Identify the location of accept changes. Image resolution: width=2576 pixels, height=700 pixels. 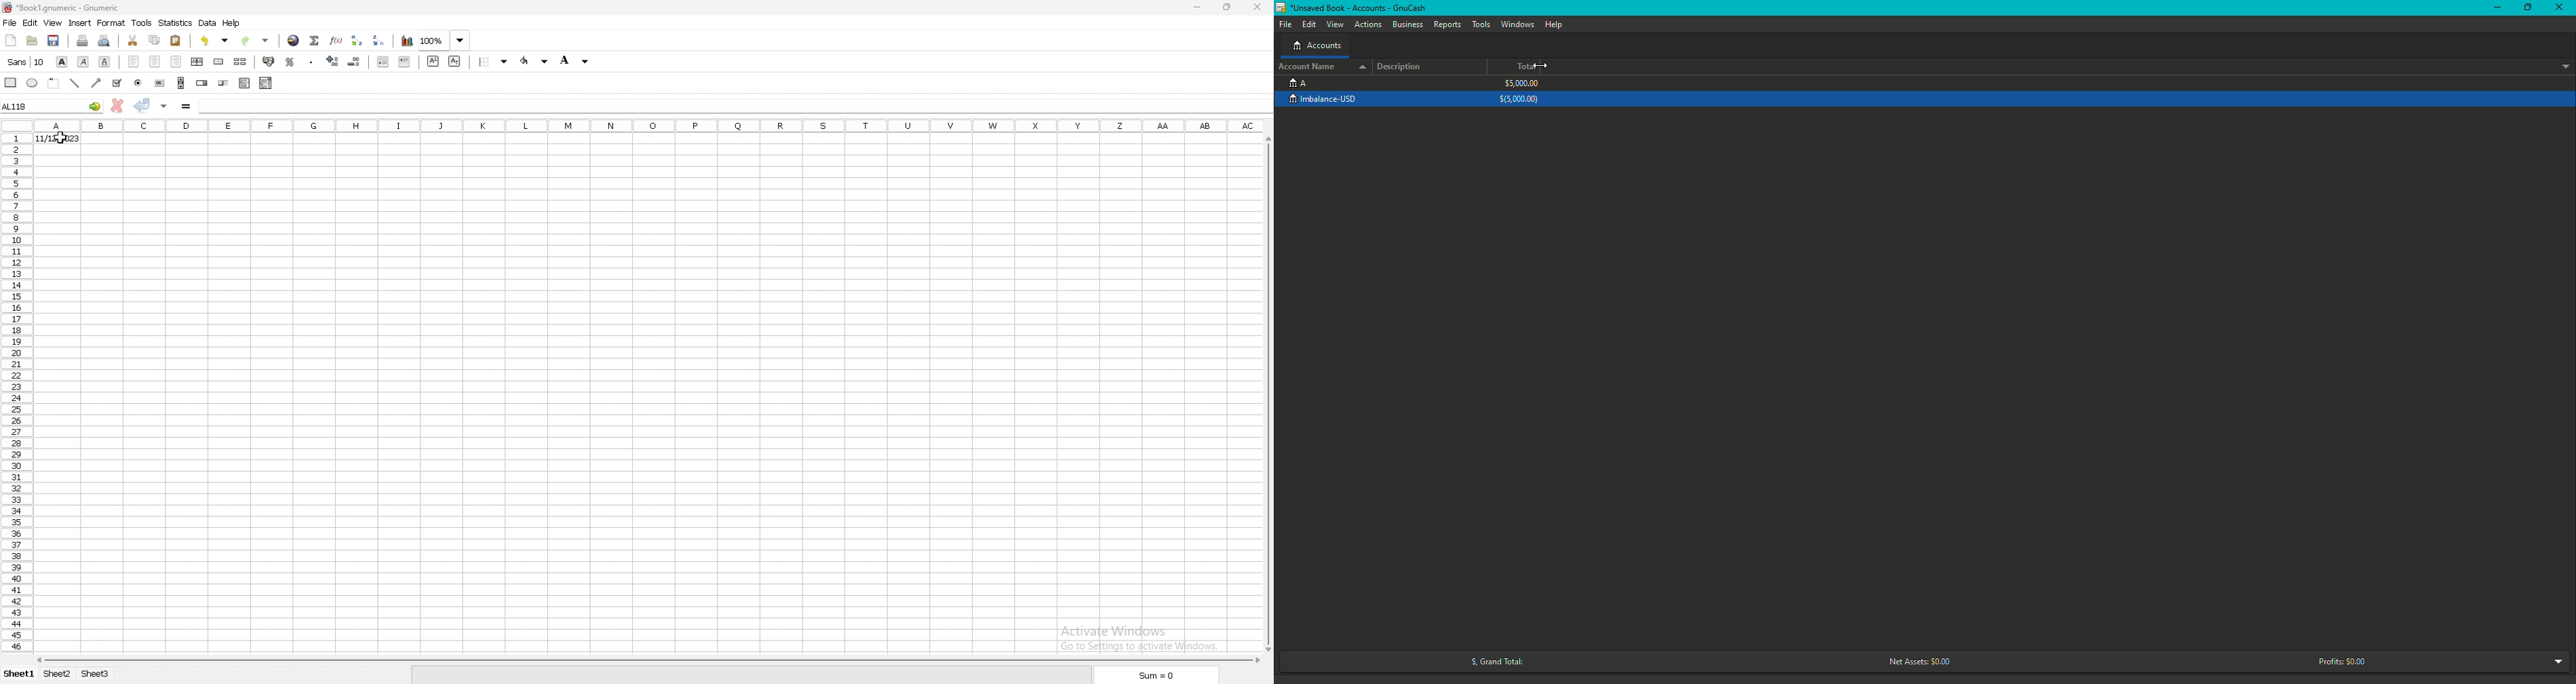
(141, 105).